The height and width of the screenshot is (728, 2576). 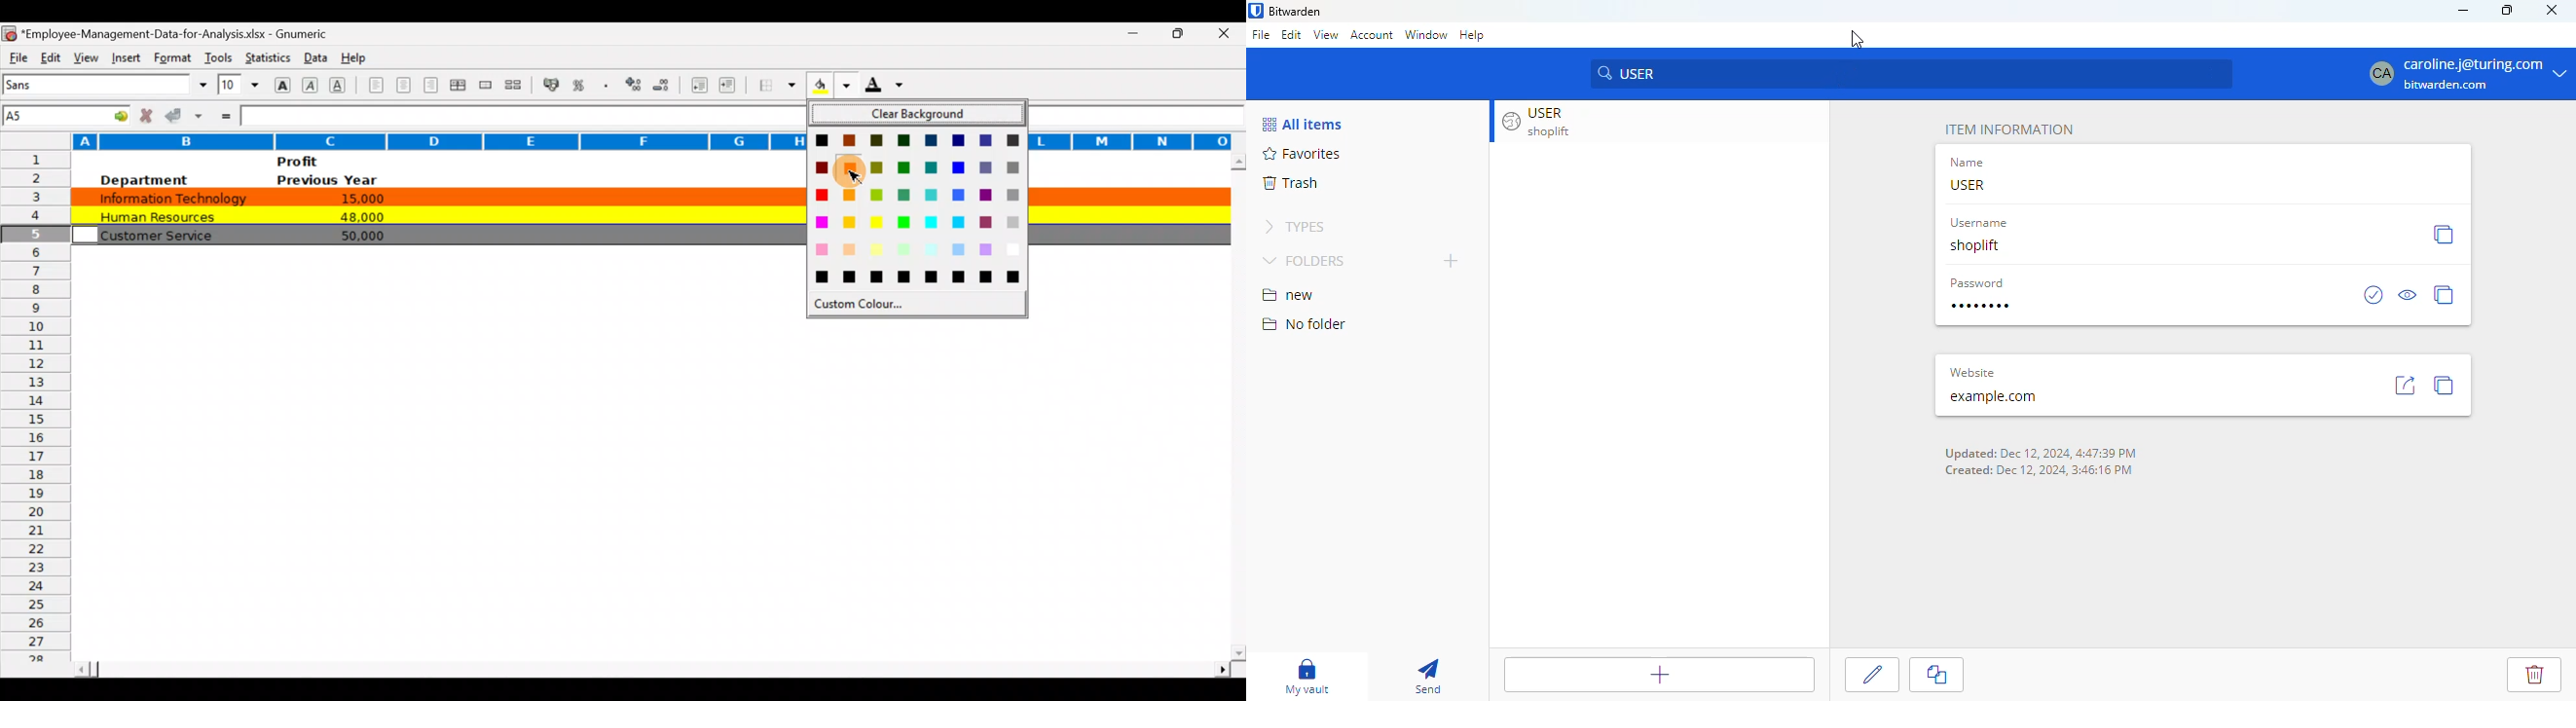 What do you see at coordinates (1978, 221) in the screenshot?
I see `Username` at bounding box center [1978, 221].